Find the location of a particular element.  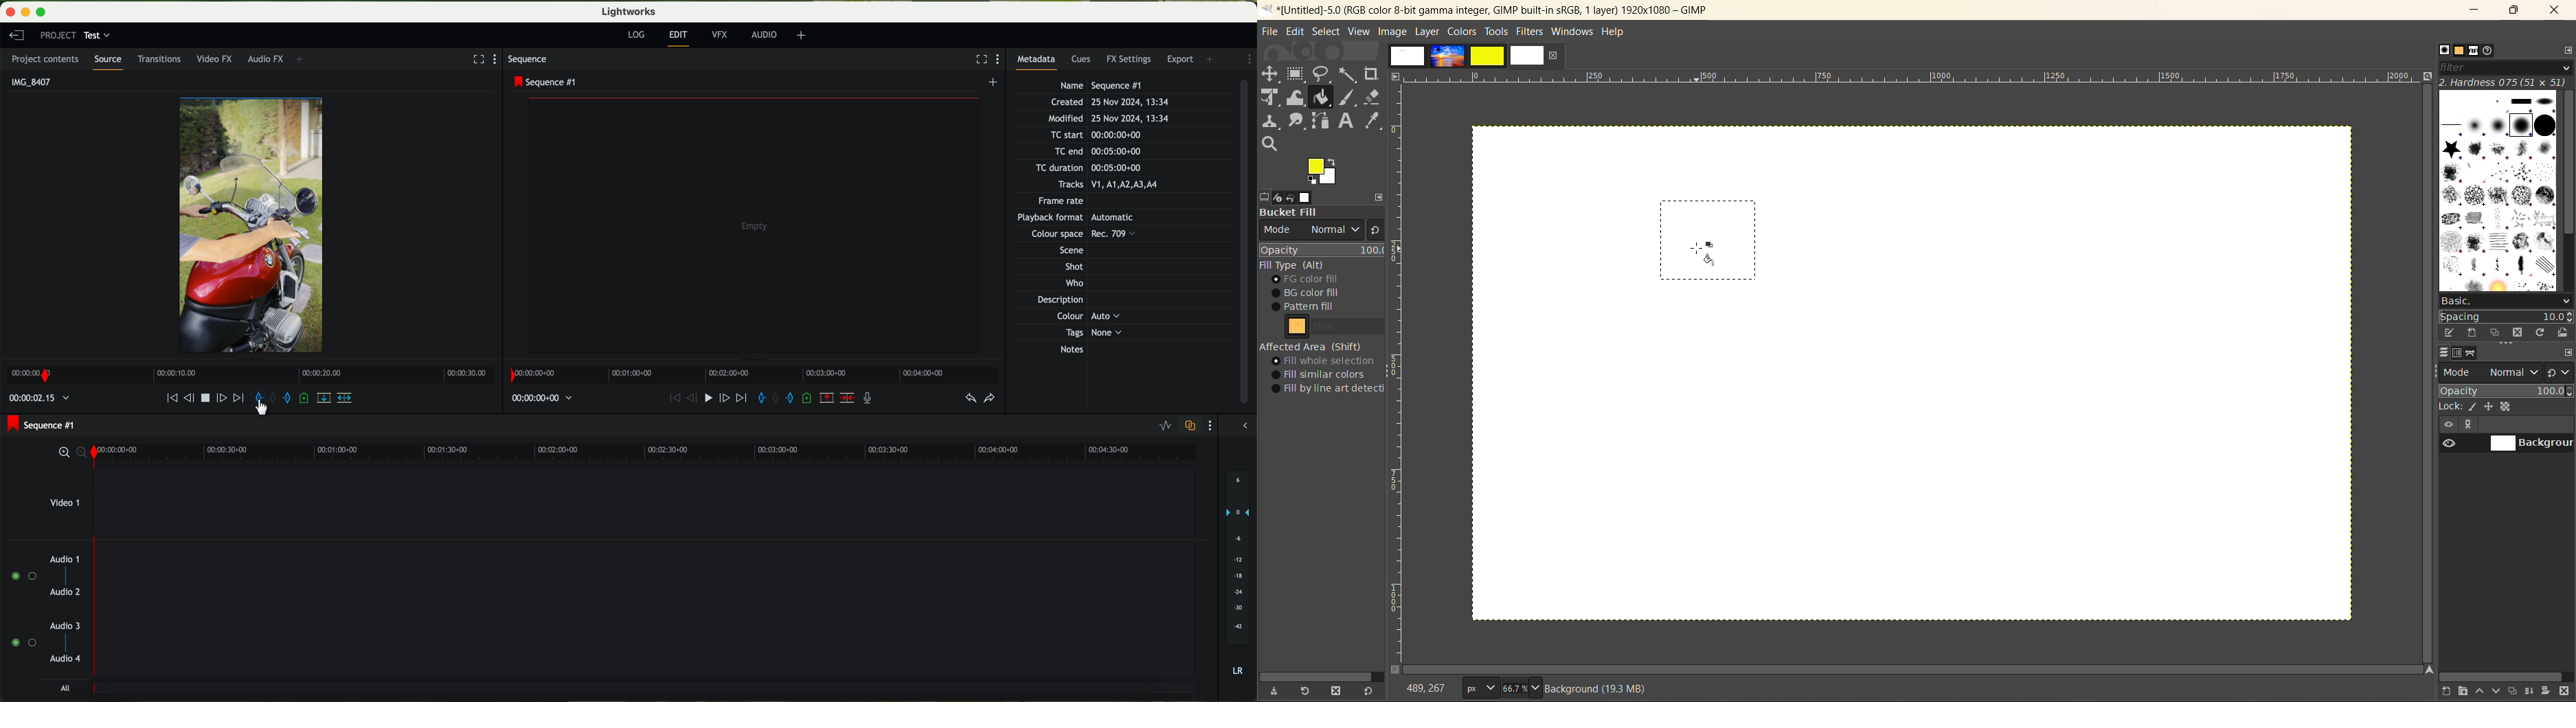

create a new layer is located at coordinates (2448, 692).